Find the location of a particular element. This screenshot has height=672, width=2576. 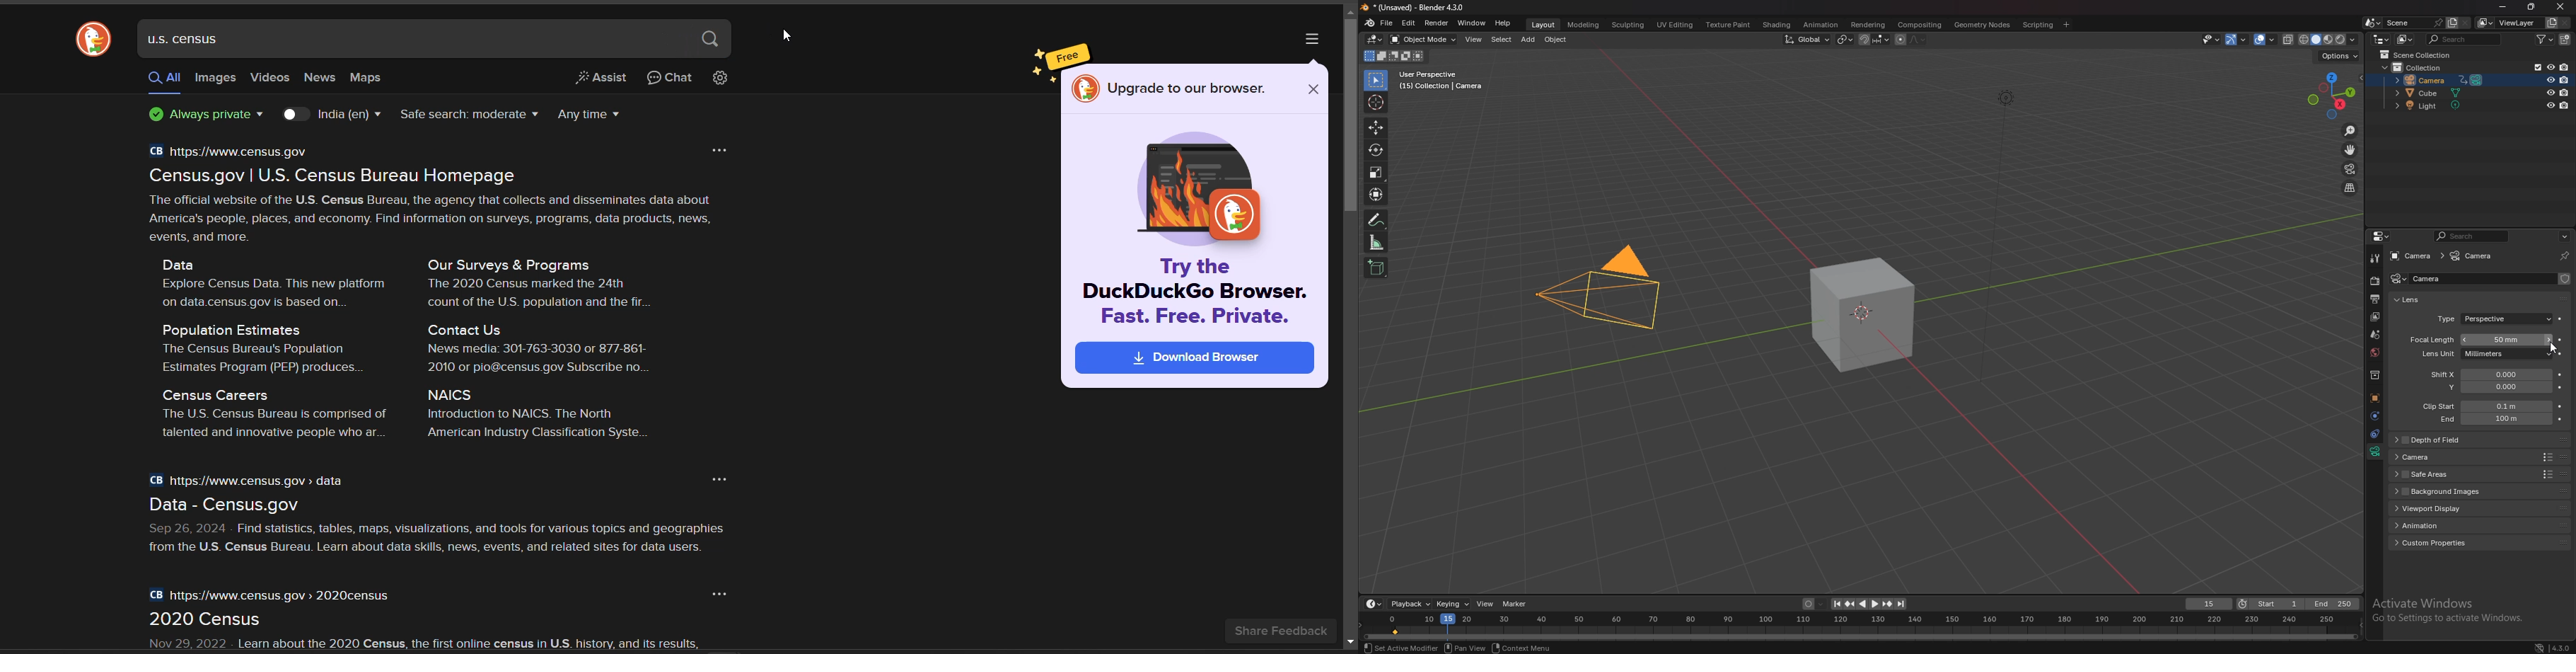

site options is located at coordinates (721, 593).